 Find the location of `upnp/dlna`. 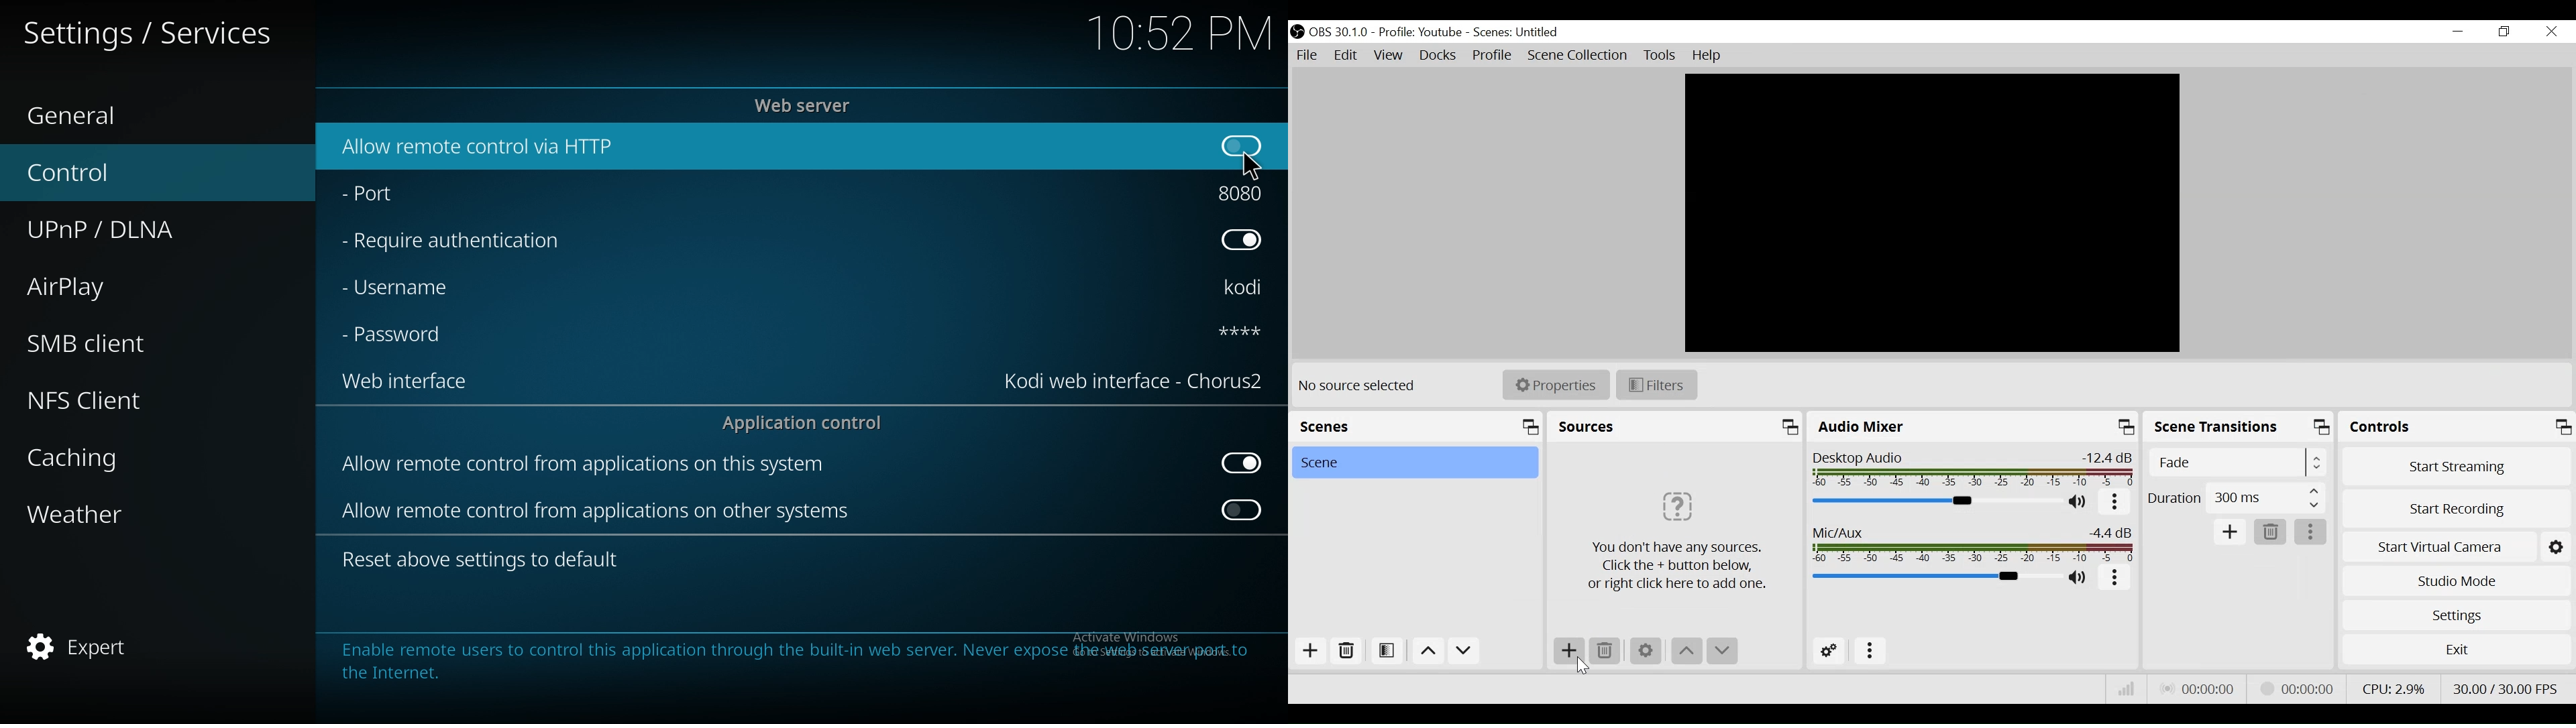

upnp/dlna is located at coordinates (144, 230).